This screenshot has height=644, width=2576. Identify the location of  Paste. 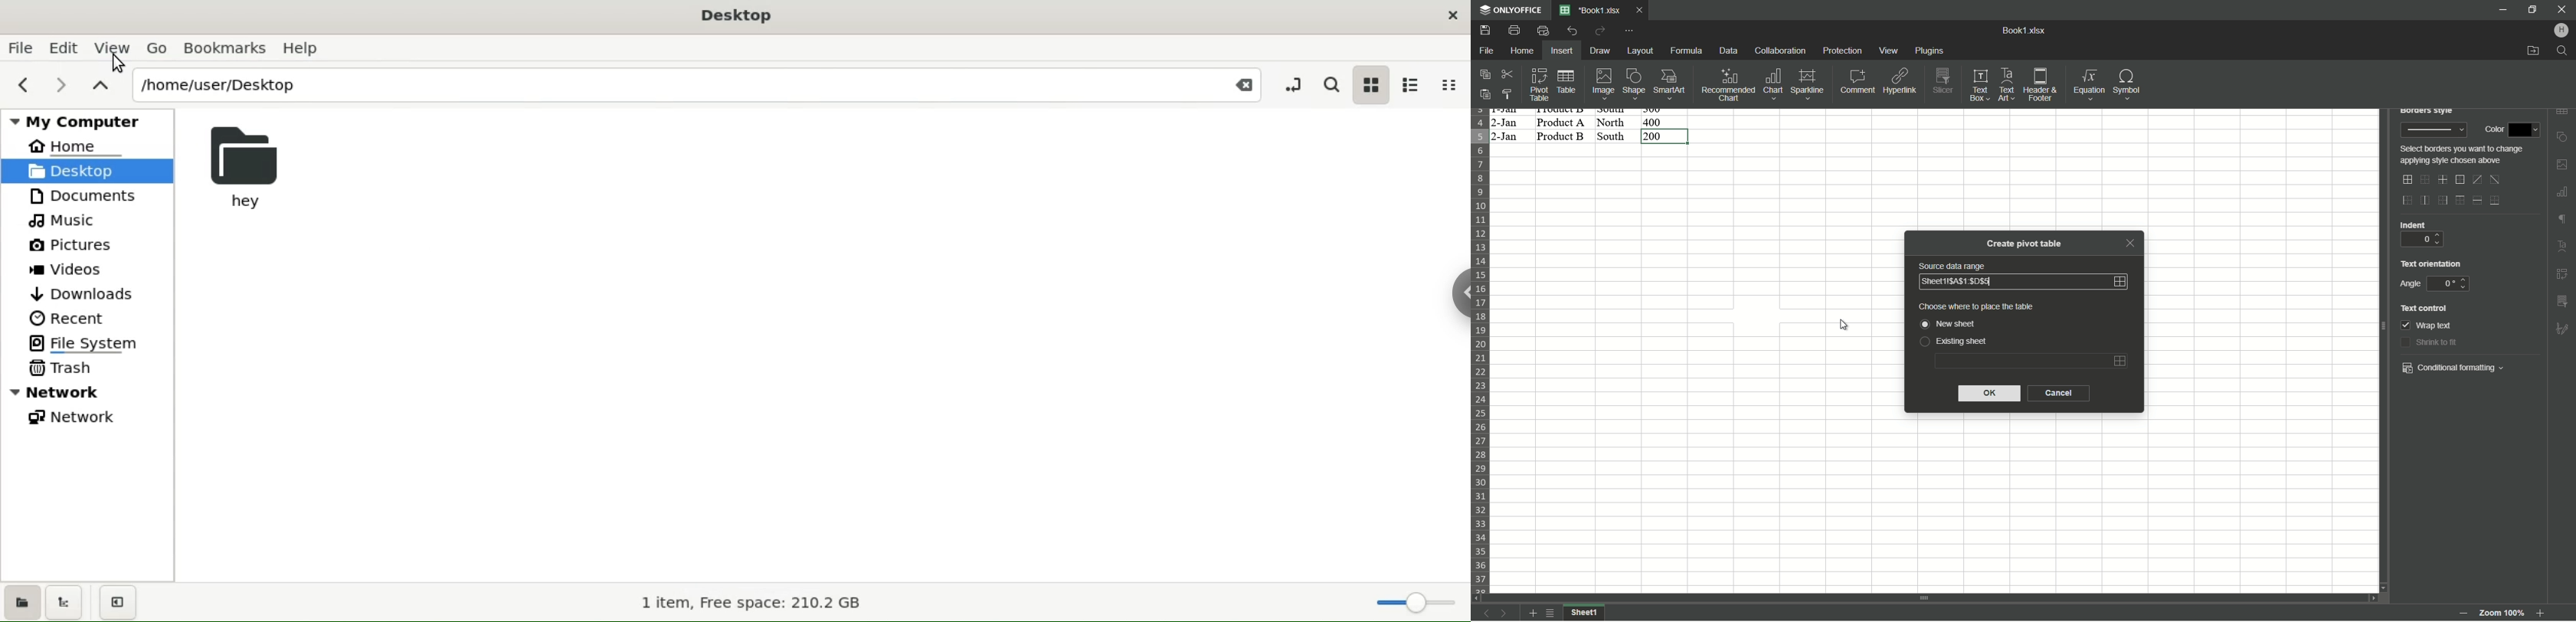
(1483, 93).